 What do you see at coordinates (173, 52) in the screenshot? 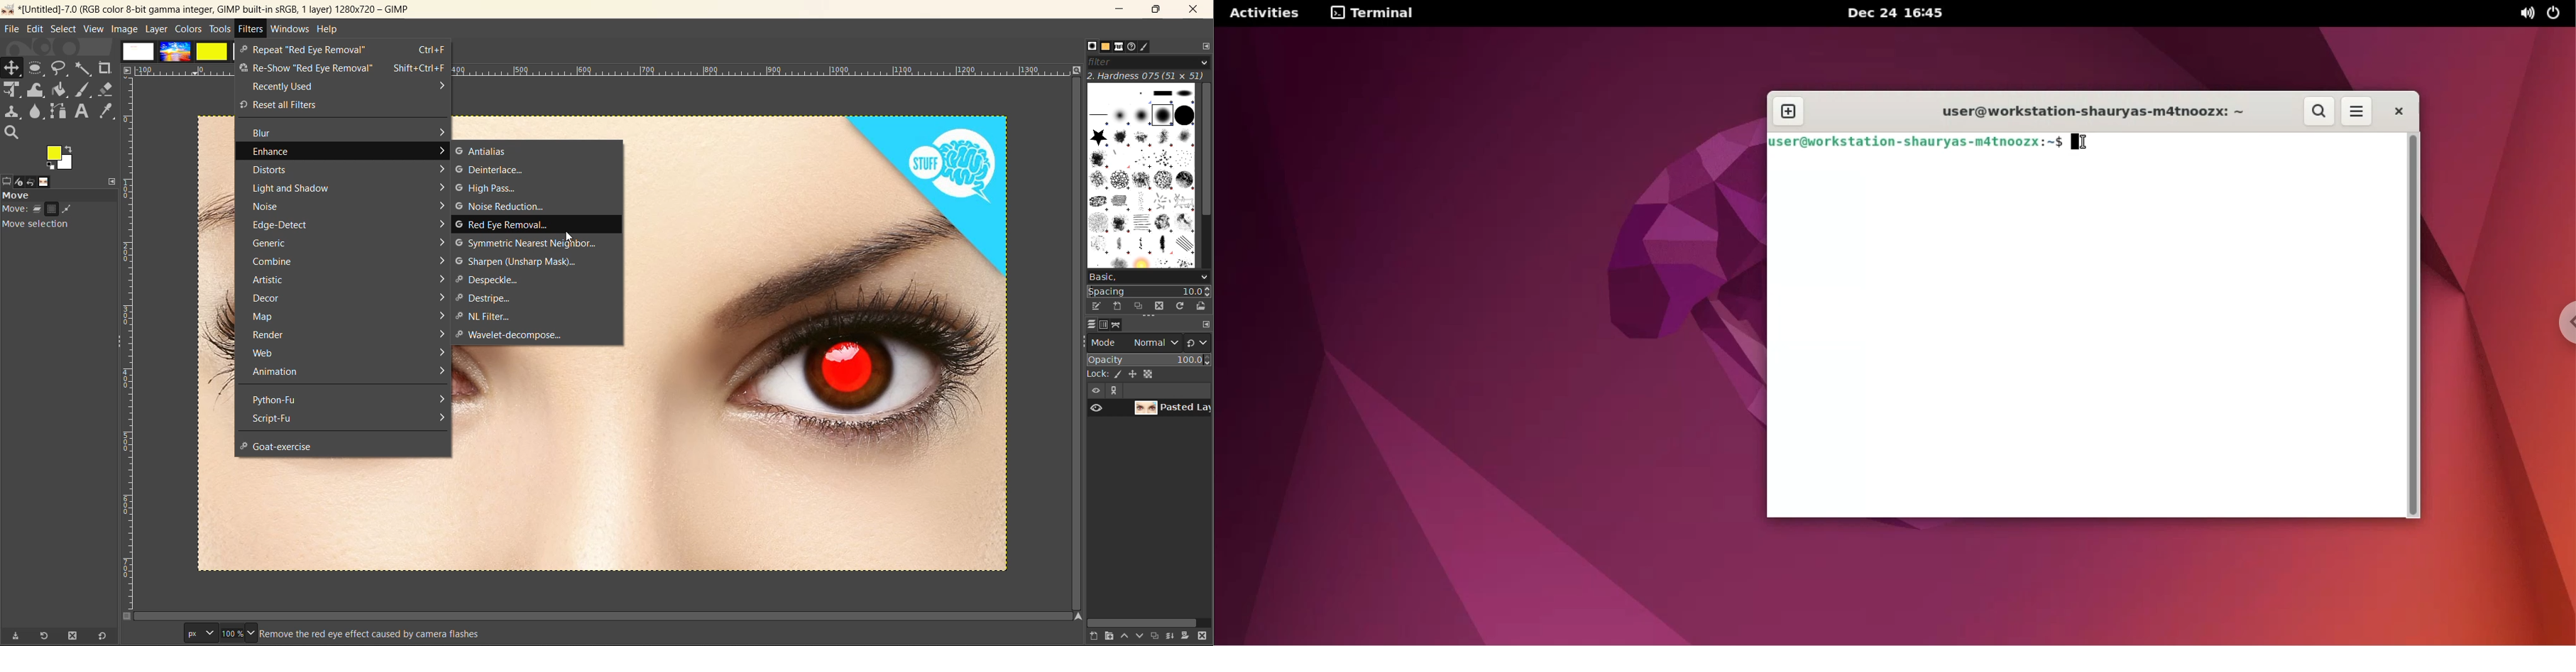
I see `images` at bounding box center [173, 52].